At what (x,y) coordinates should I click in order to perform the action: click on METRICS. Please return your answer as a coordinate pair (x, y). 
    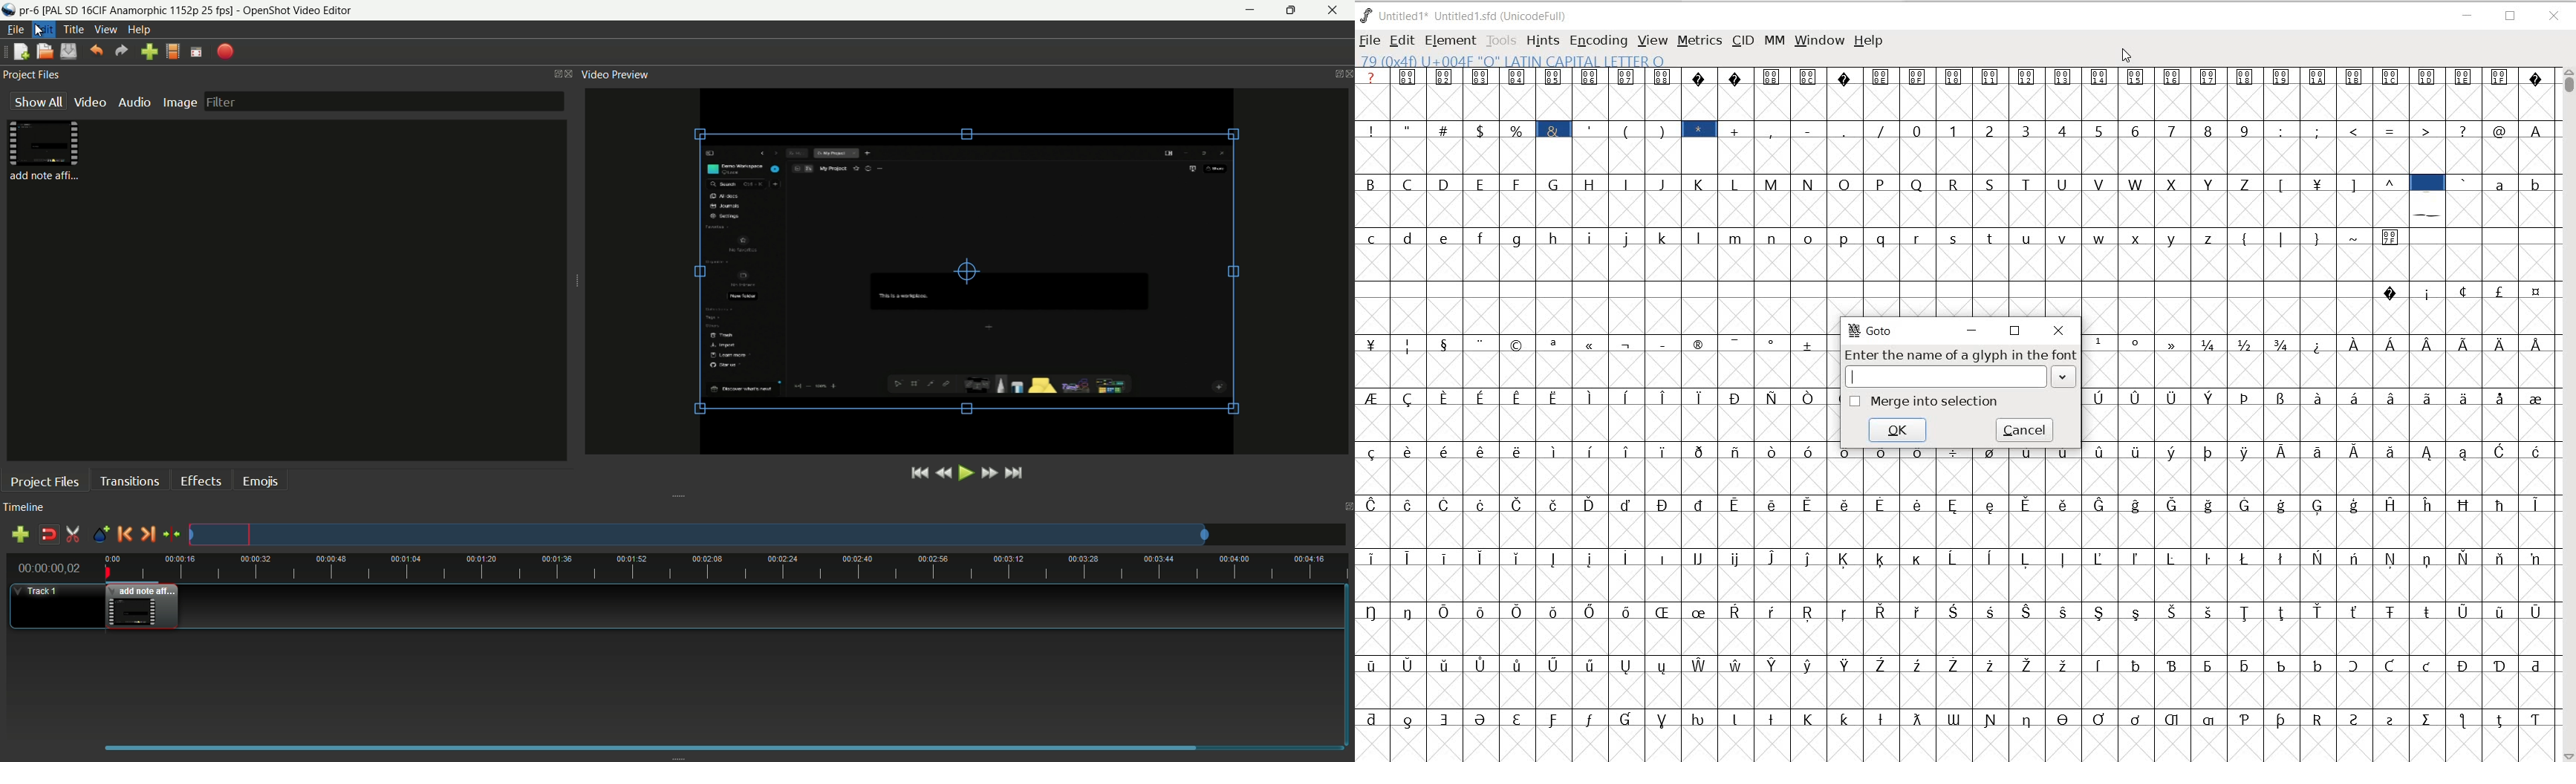
    Looking at the image, I should click on (1699, 40).